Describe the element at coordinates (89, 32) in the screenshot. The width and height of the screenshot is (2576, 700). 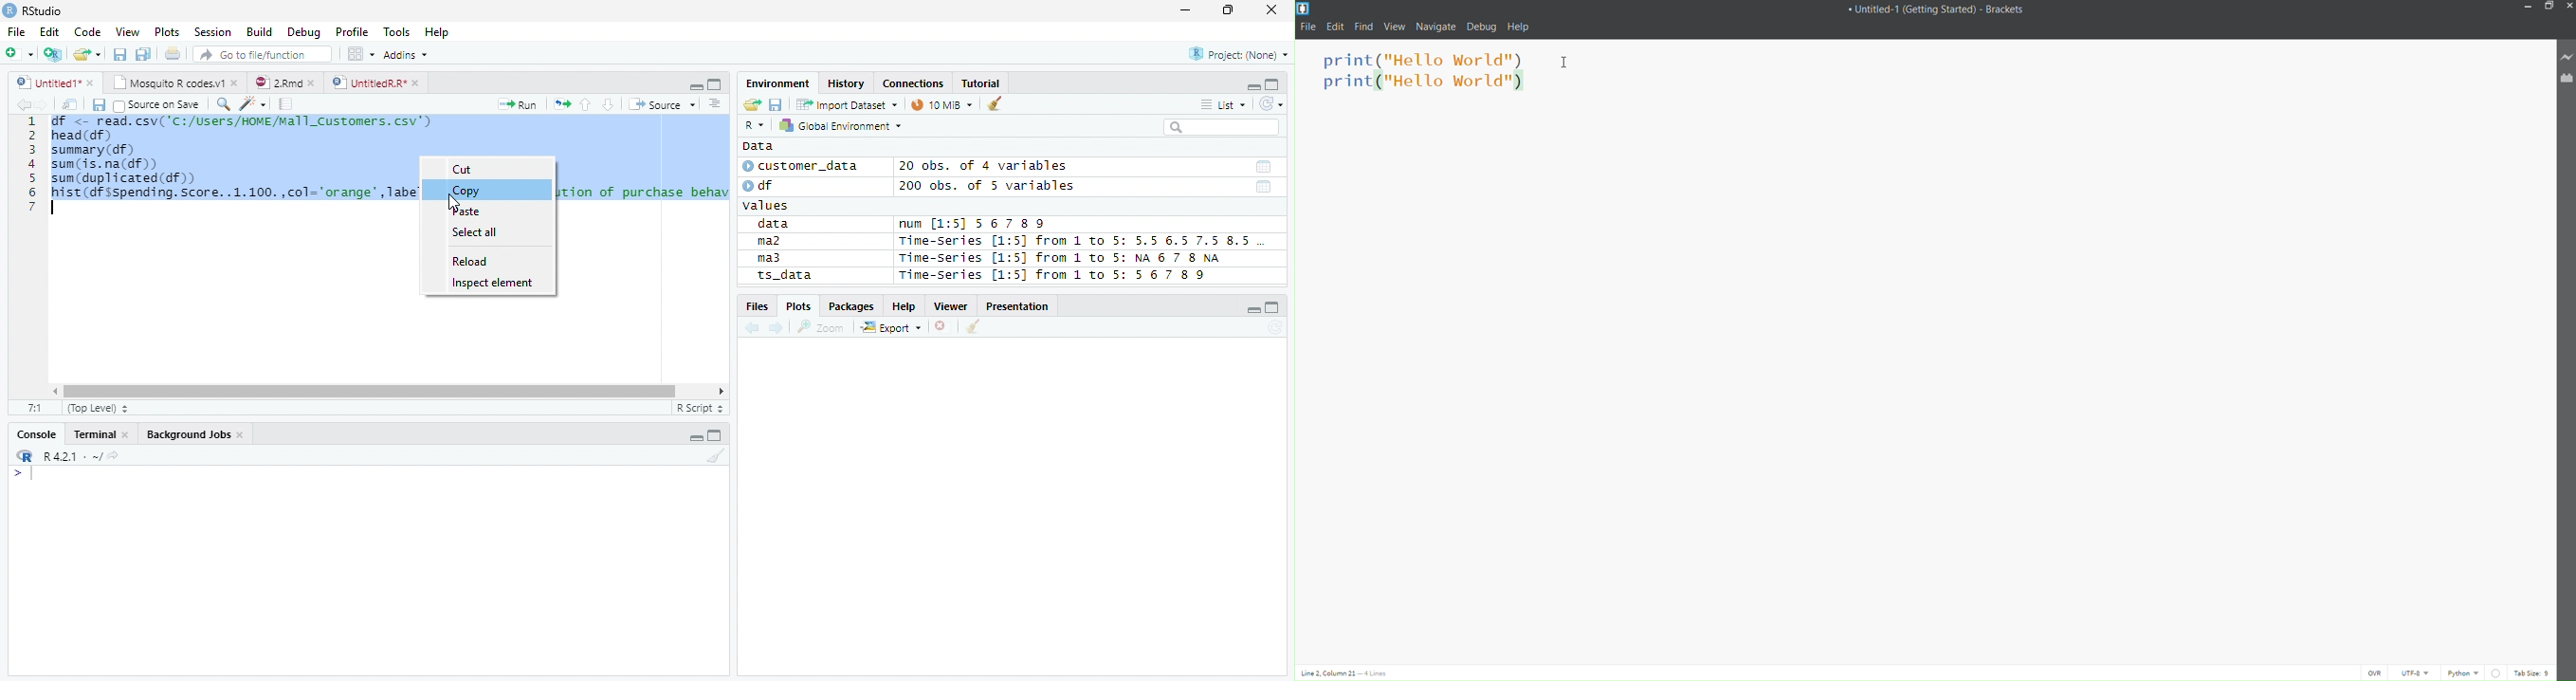
I see `Code` at that location.